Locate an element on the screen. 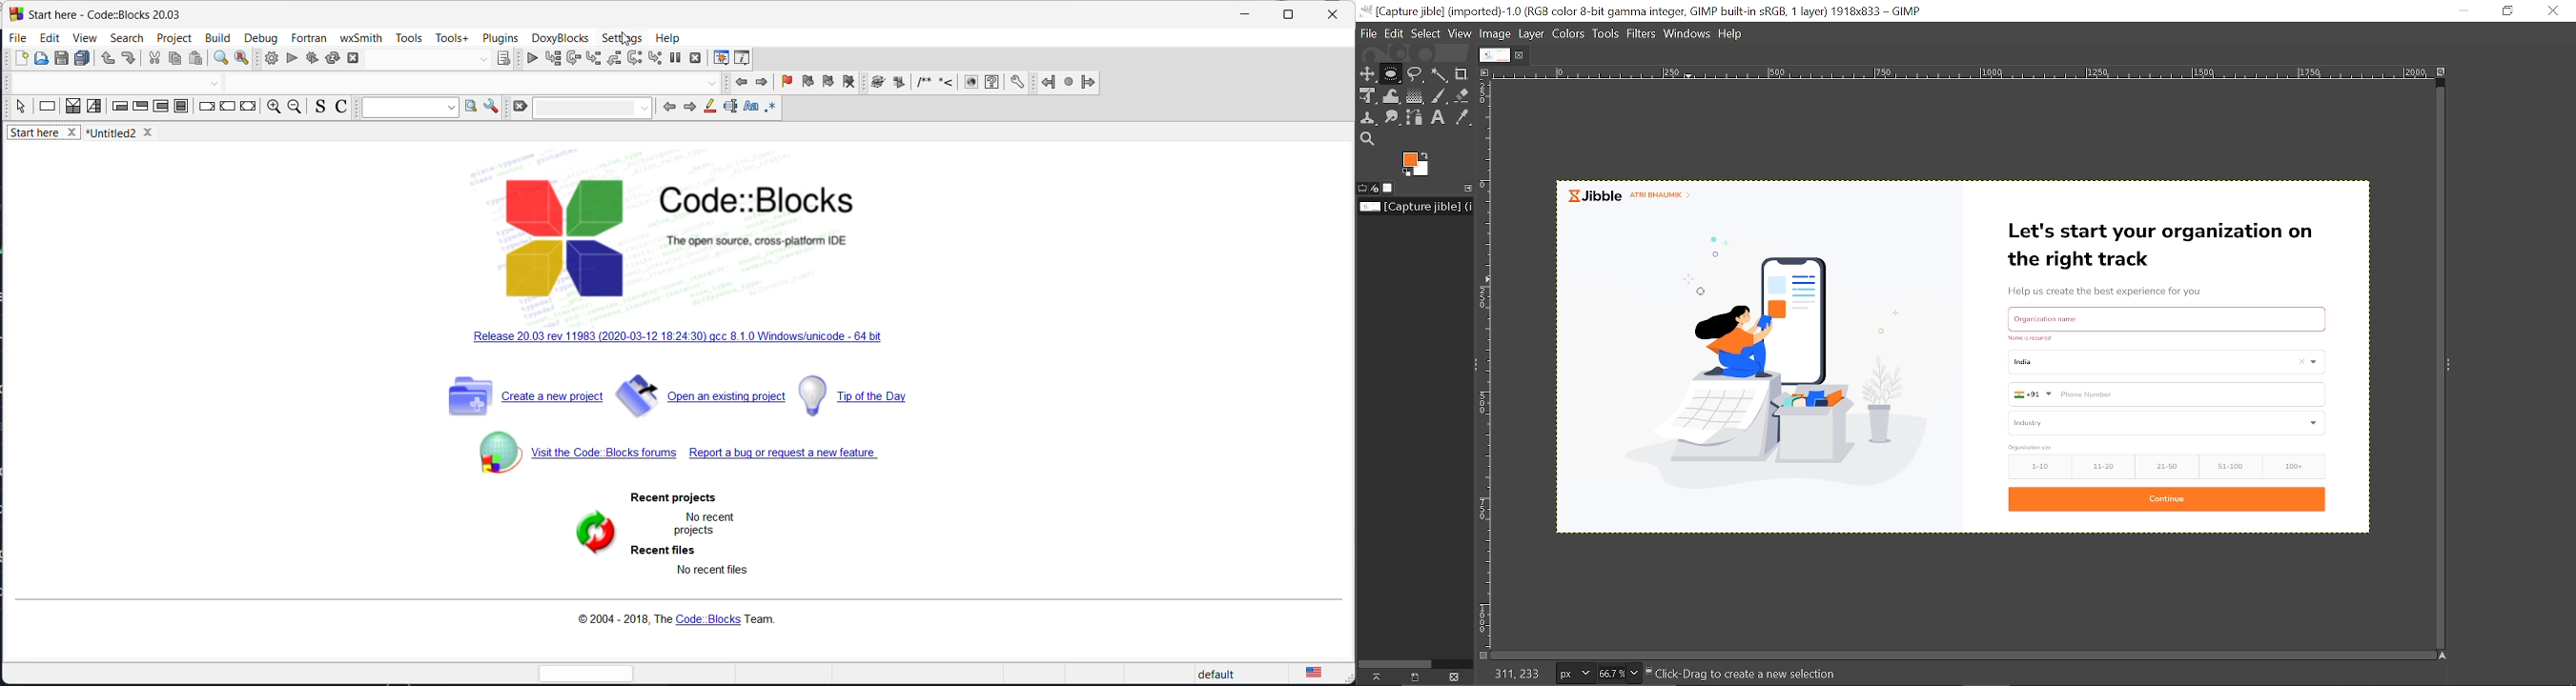 Image resolution: width=2576 pixels, height=700 pixels. click-Drag to create a new selection is located at coordinates (1752, 674).